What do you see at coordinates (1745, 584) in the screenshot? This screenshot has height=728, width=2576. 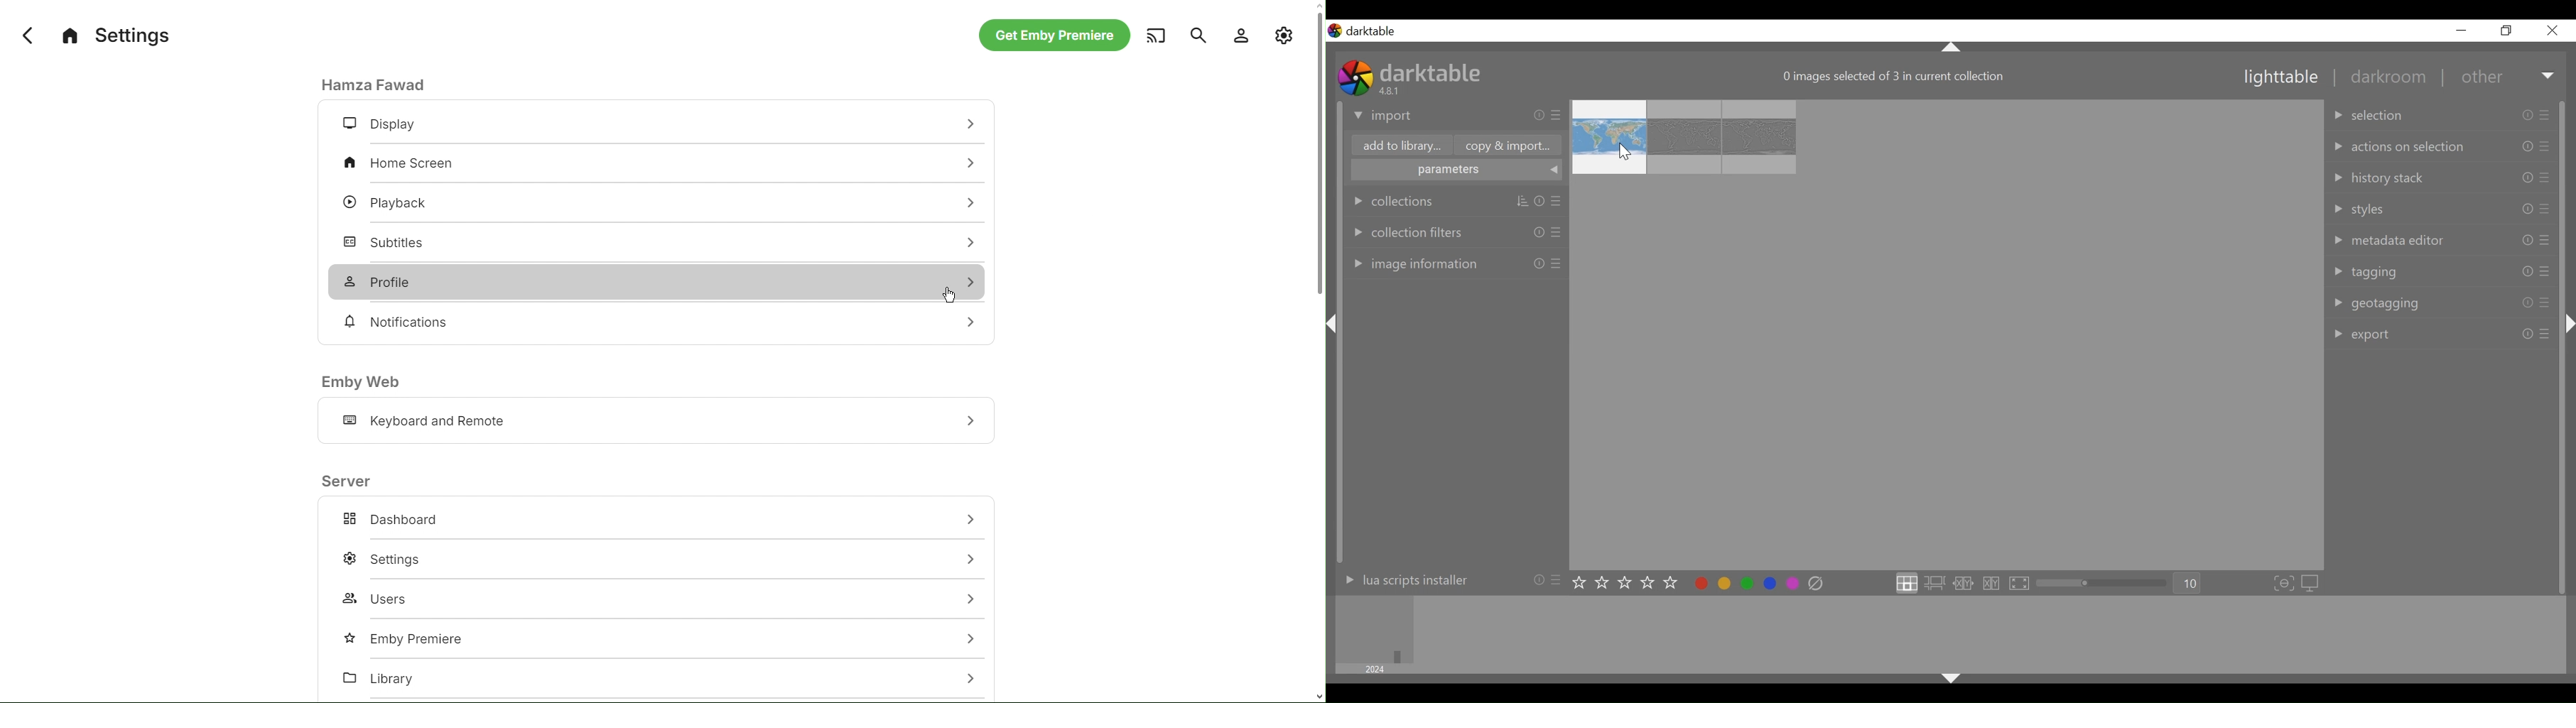 I see `toggle color label` at bounding box center [1745, 584].